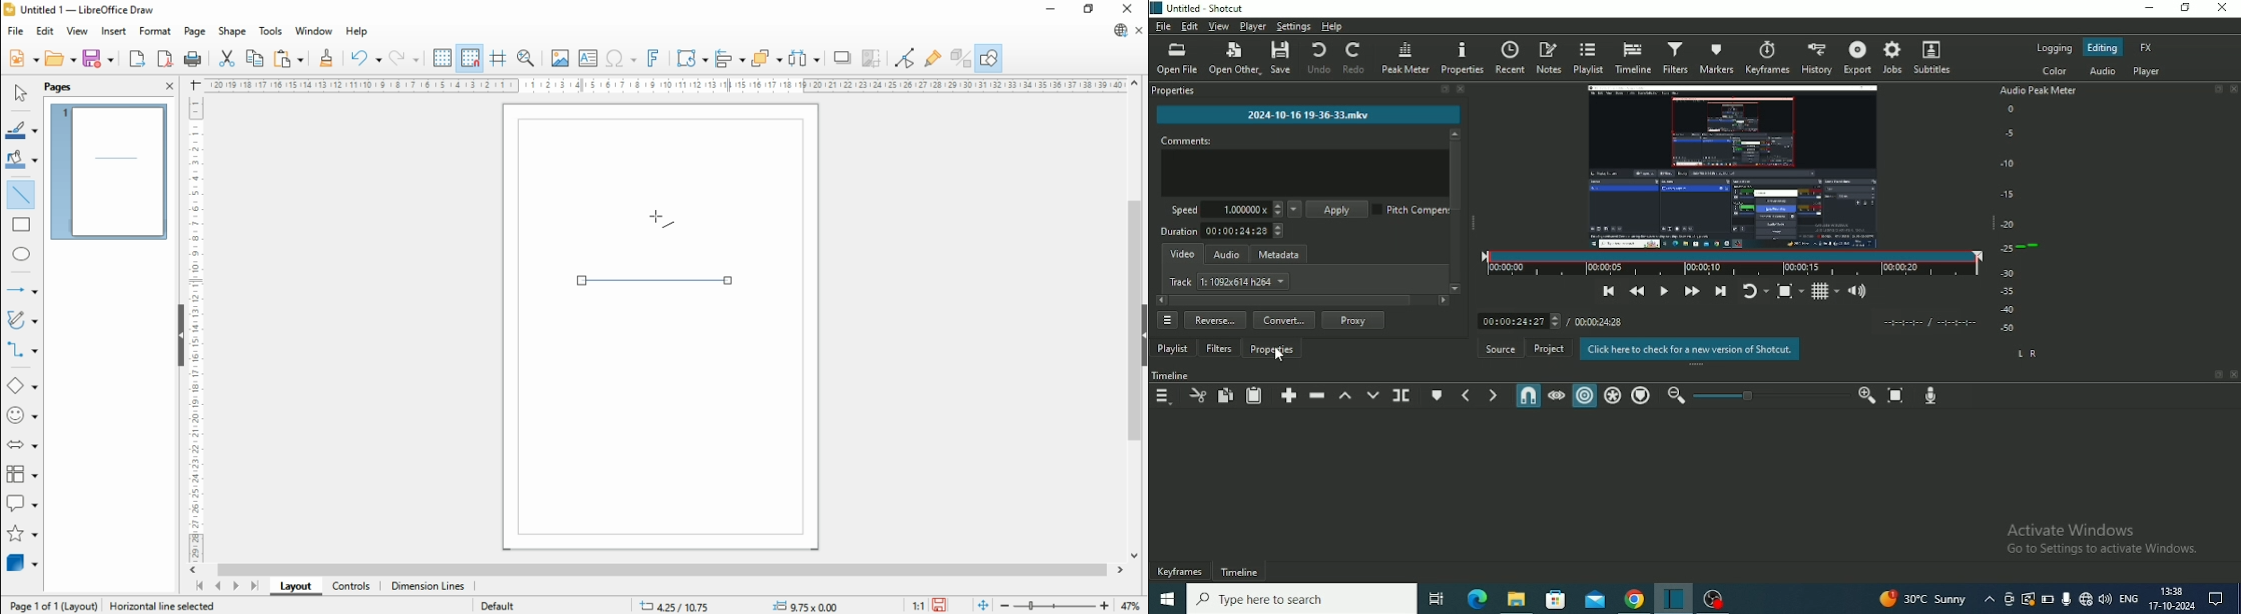  Describe the element at coordinates (1165, 320) in the screenshot. I see `Properties menu` at that location.